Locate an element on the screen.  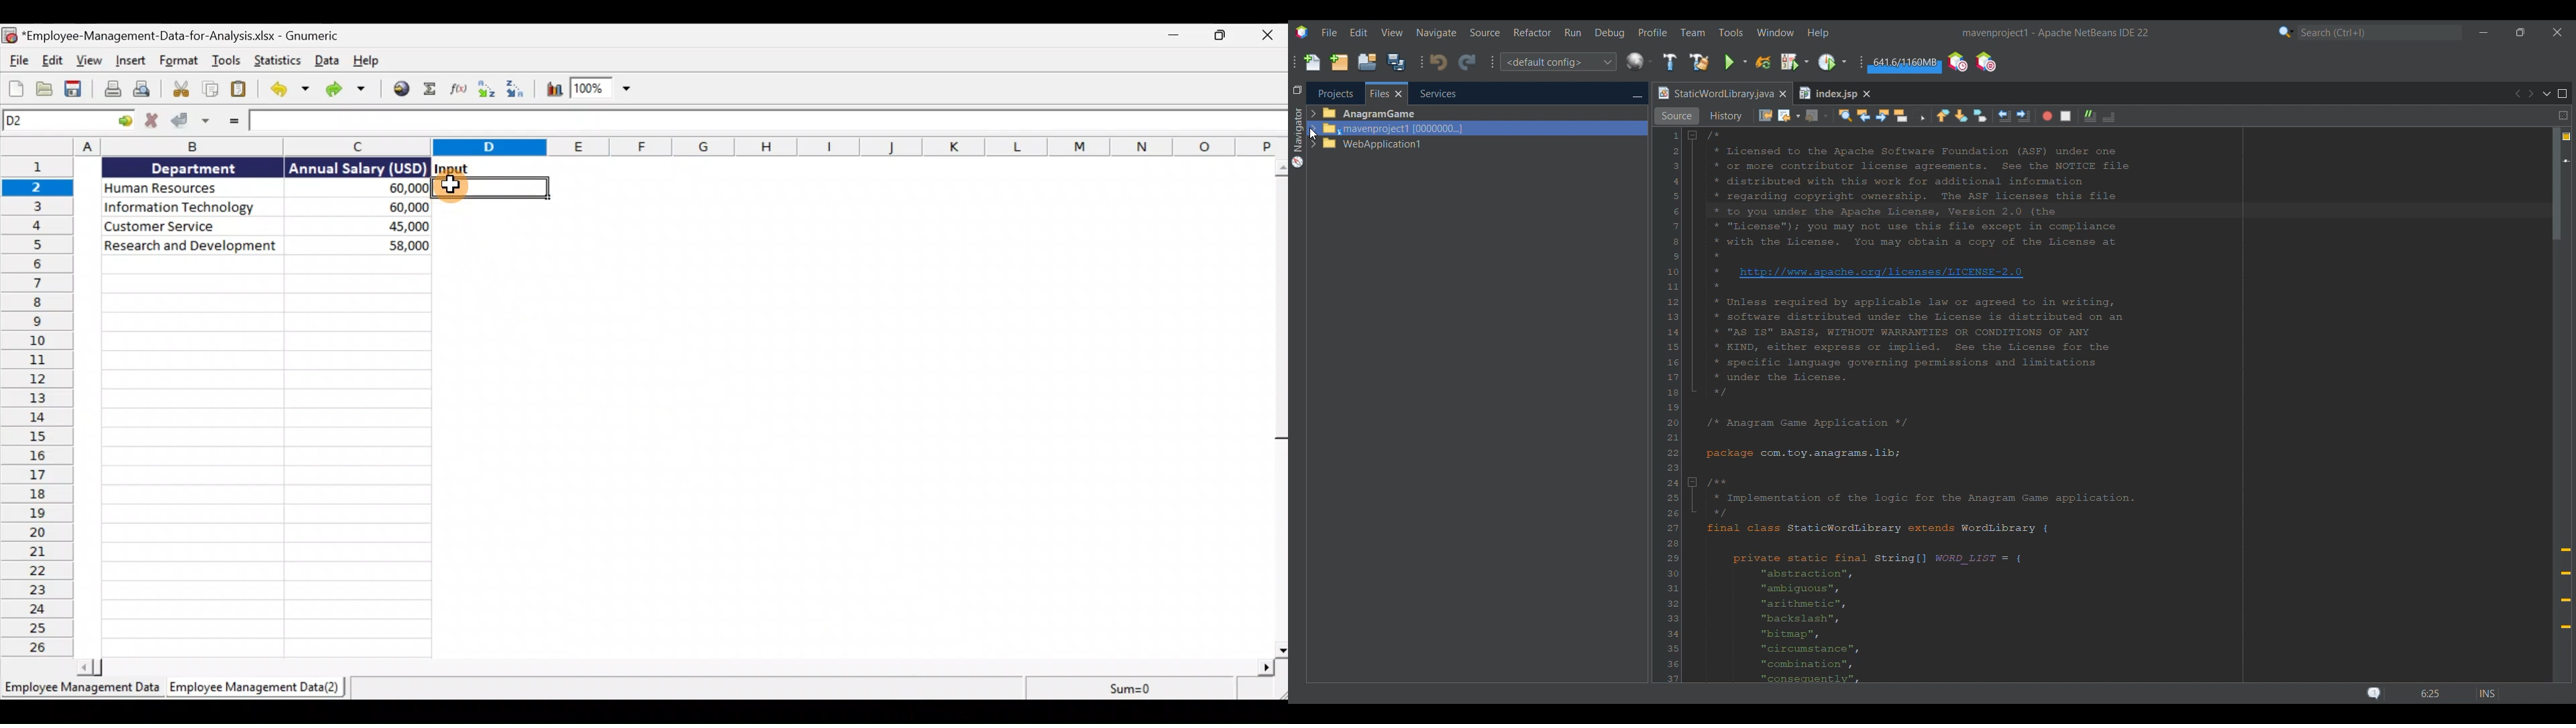
Previous bookmark is located at coordinates (1943, 116).